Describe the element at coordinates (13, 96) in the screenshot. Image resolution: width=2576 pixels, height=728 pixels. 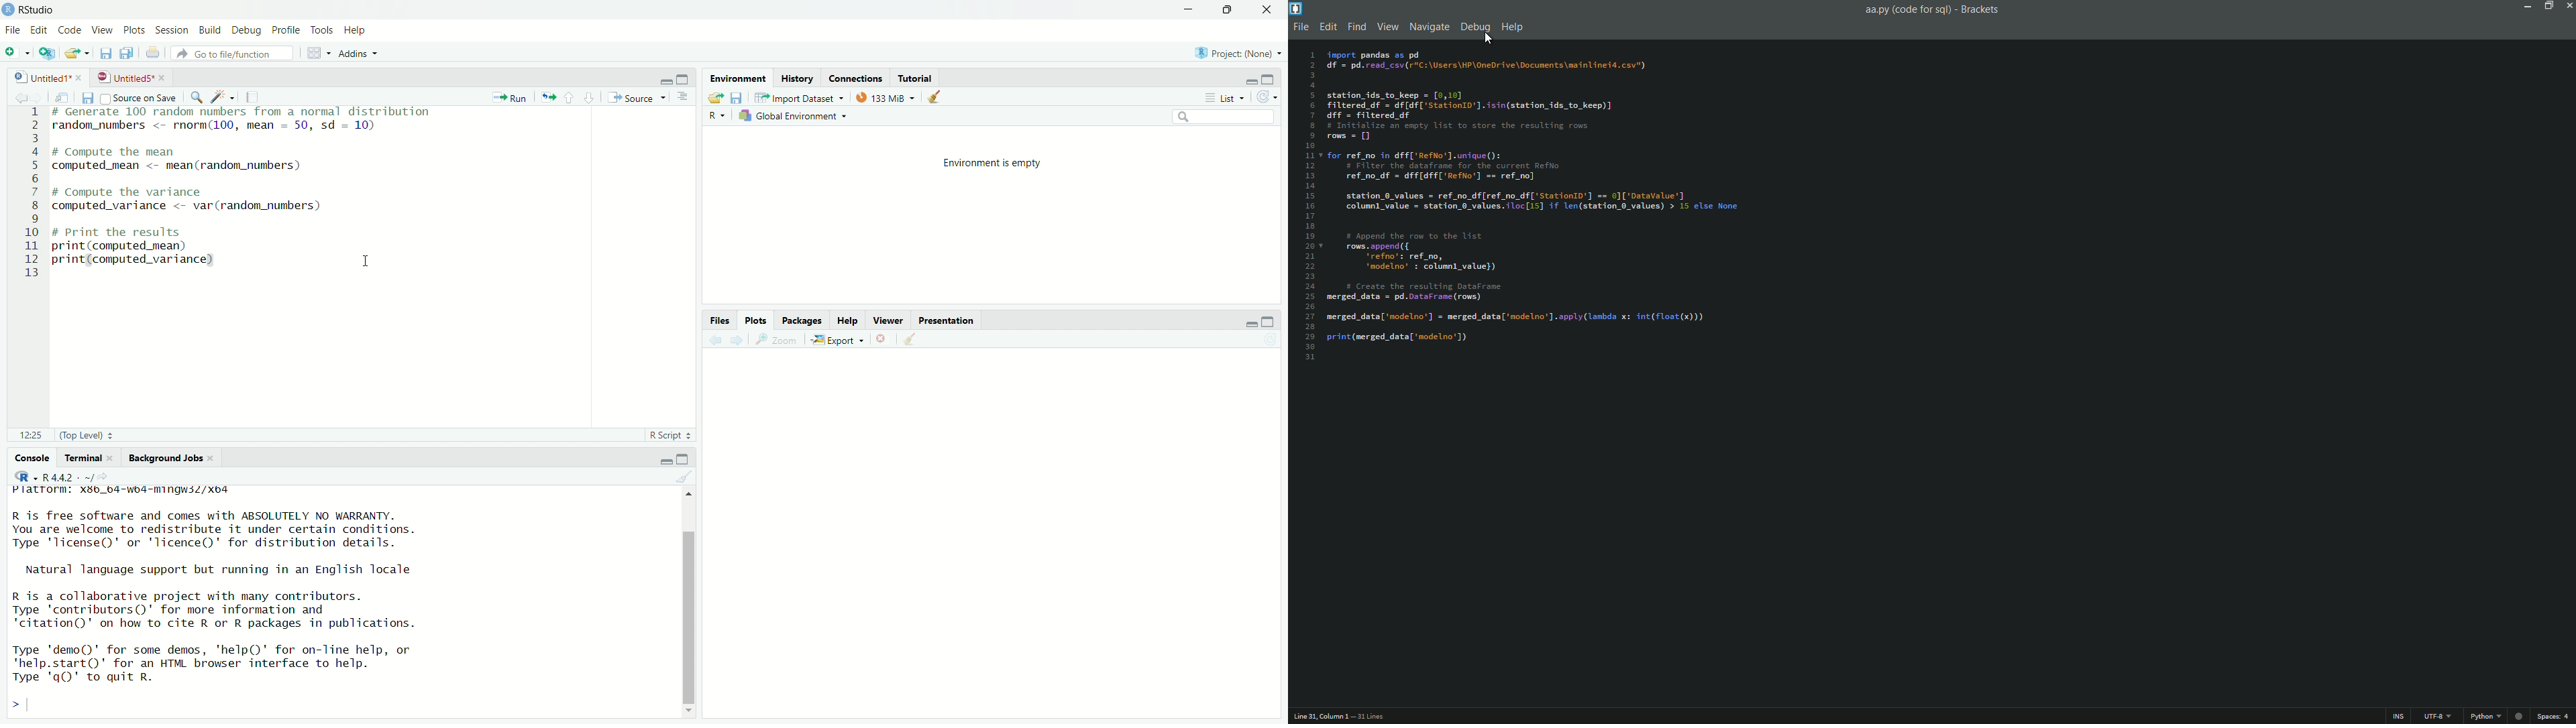
I see `go back to the previous source location` at that location.